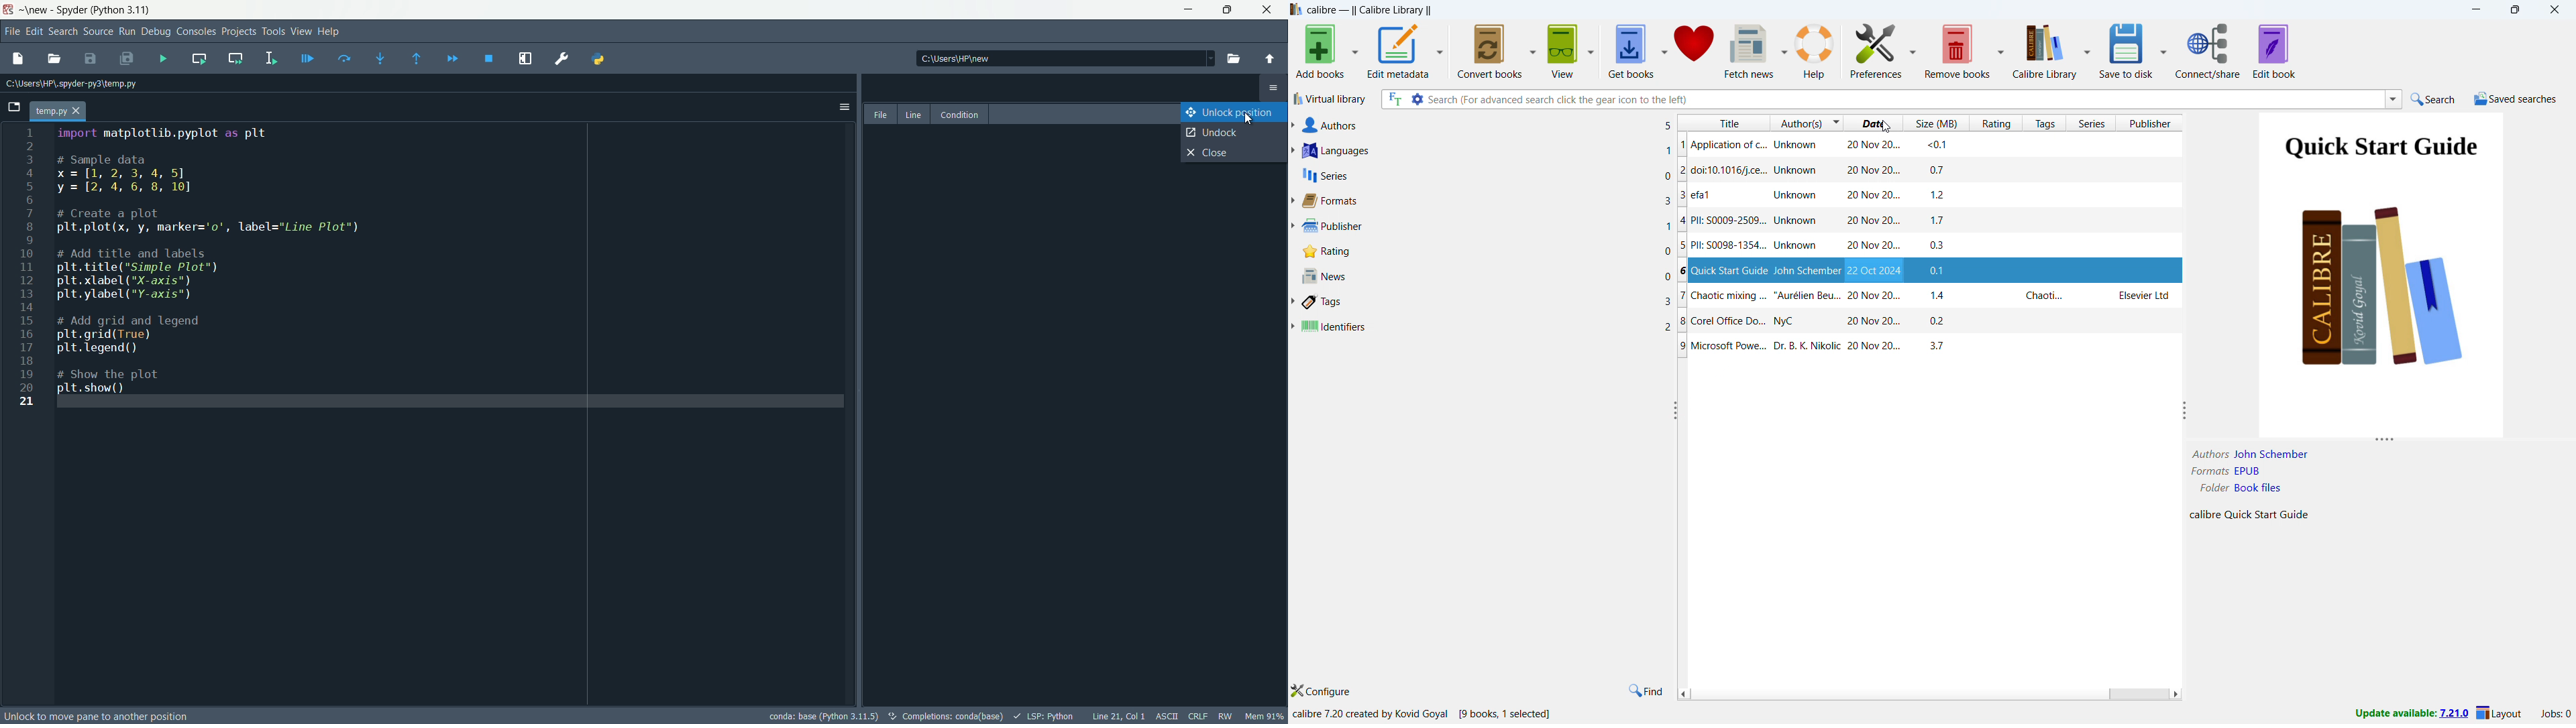 The width and height of the screenshot is (2576, 728). What do you see at coordinates (1486, 276) in the screenshot?
I see `news` at bounding box center [1486, 276].